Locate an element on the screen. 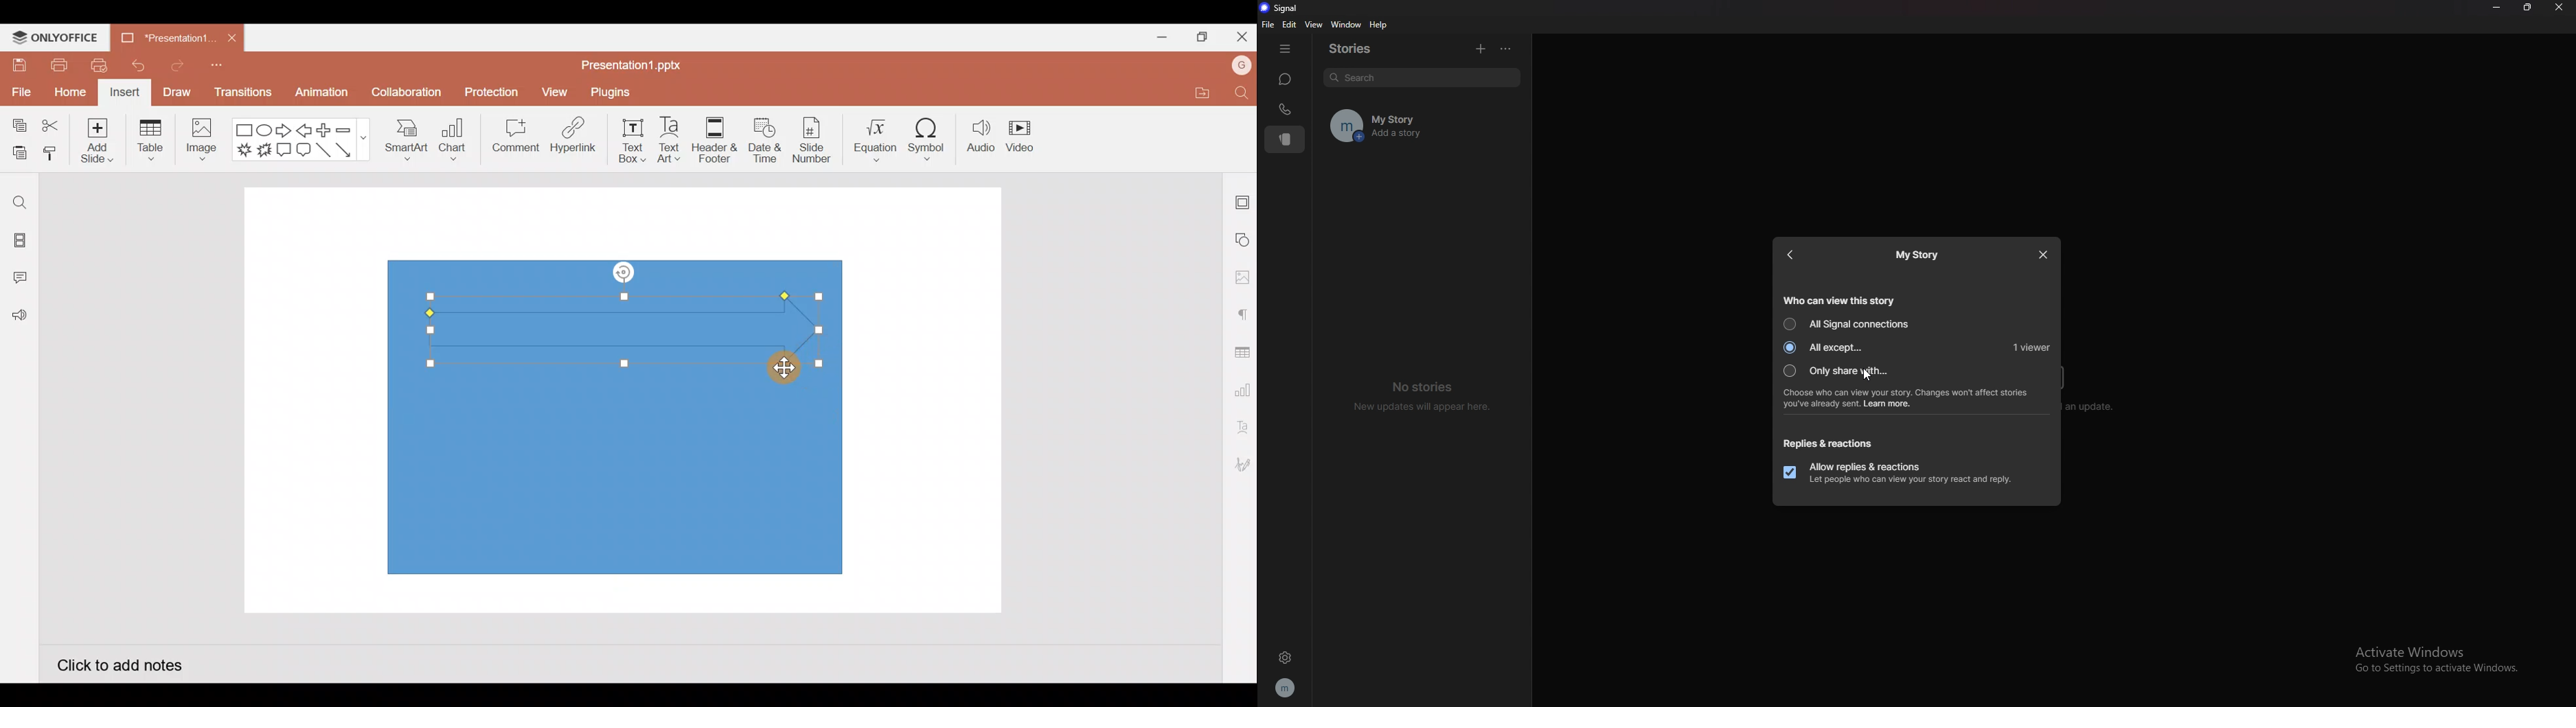 The height and width of the screenshot is (728, 2576). profile is located at coordinates (1286, 686).